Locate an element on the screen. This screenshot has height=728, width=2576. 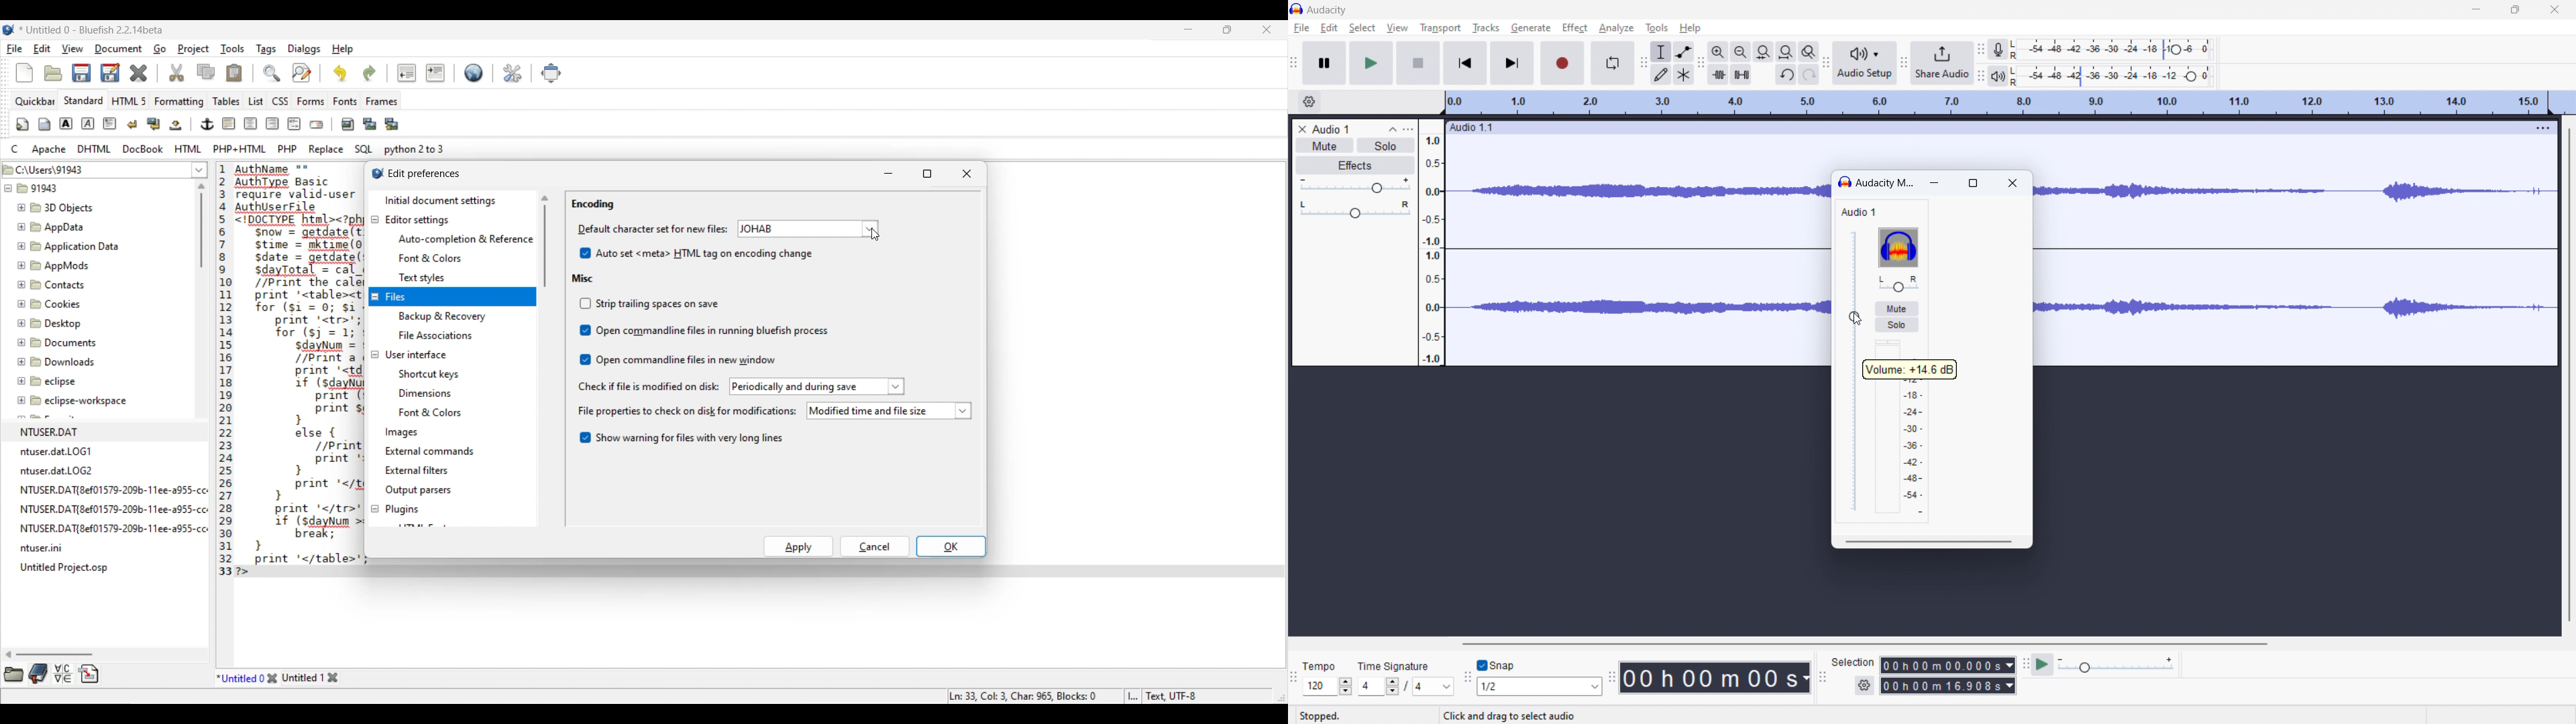
close is located at coordinates (2555, 9).